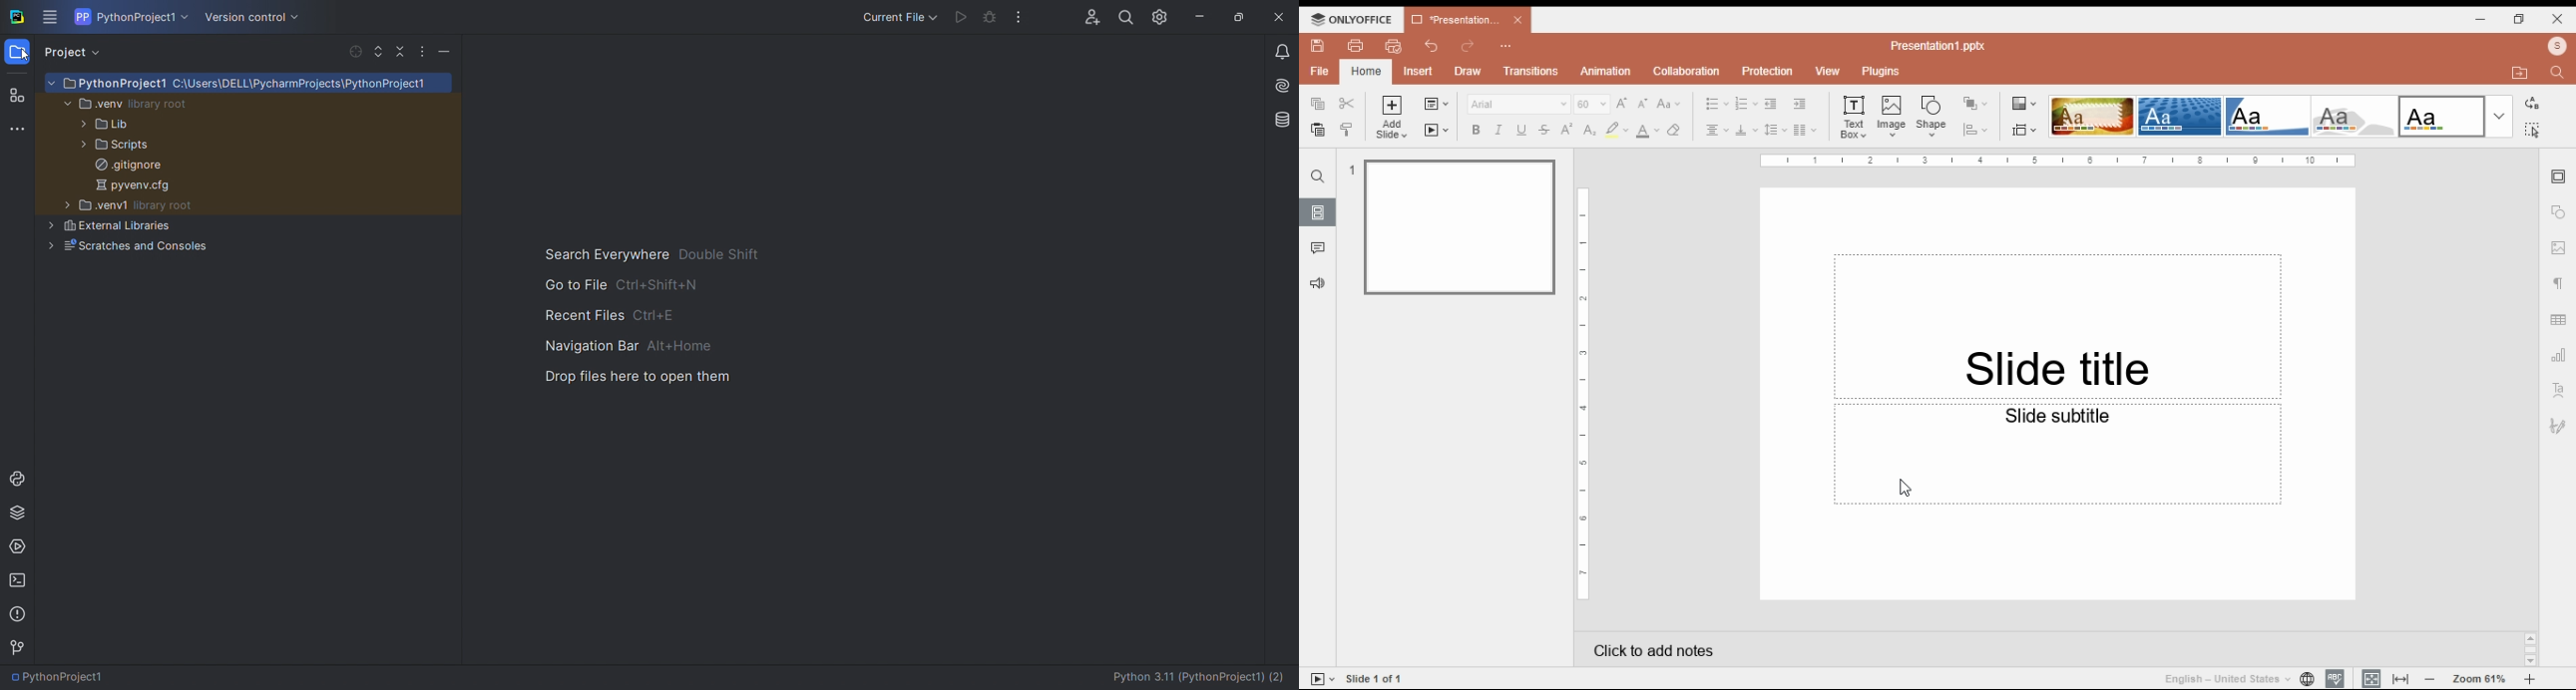  I want to click on set document language, so click(2307, 678).